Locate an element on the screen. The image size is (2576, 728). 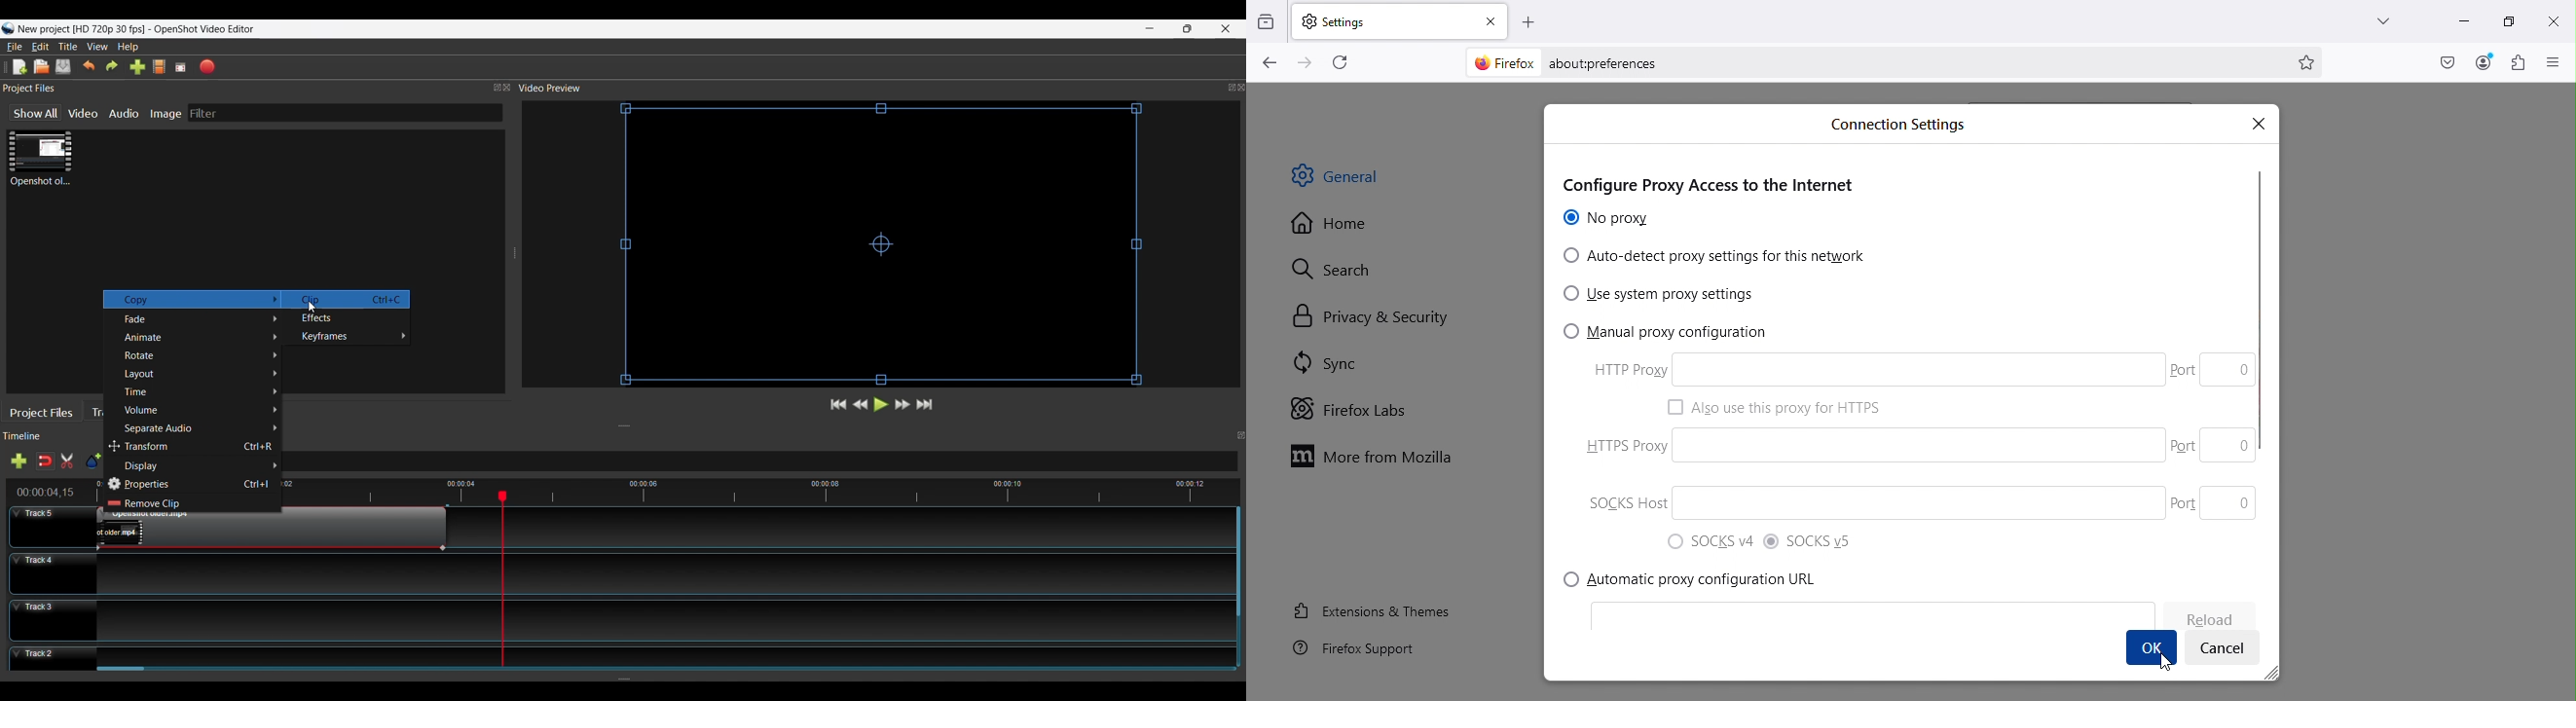
New File is located at coordinates (18, 66).